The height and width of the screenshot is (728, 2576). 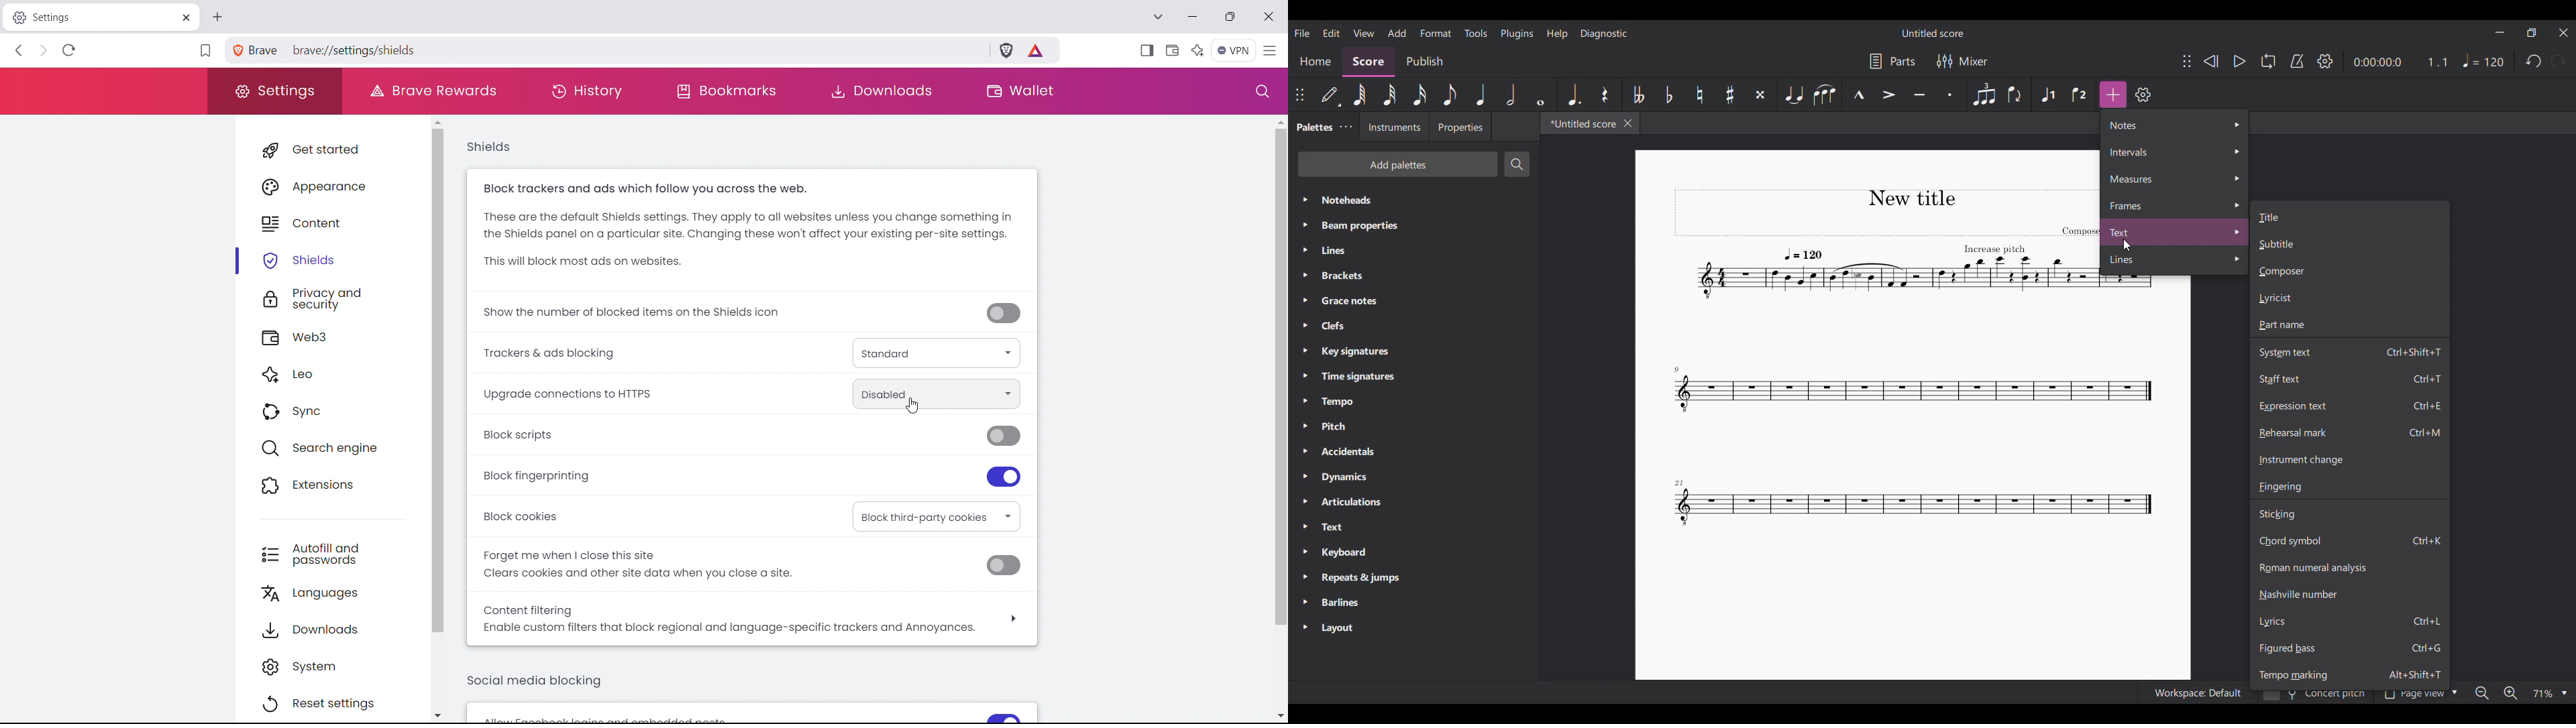 I want to click on Tenuto, so click(x=1919, y=95).